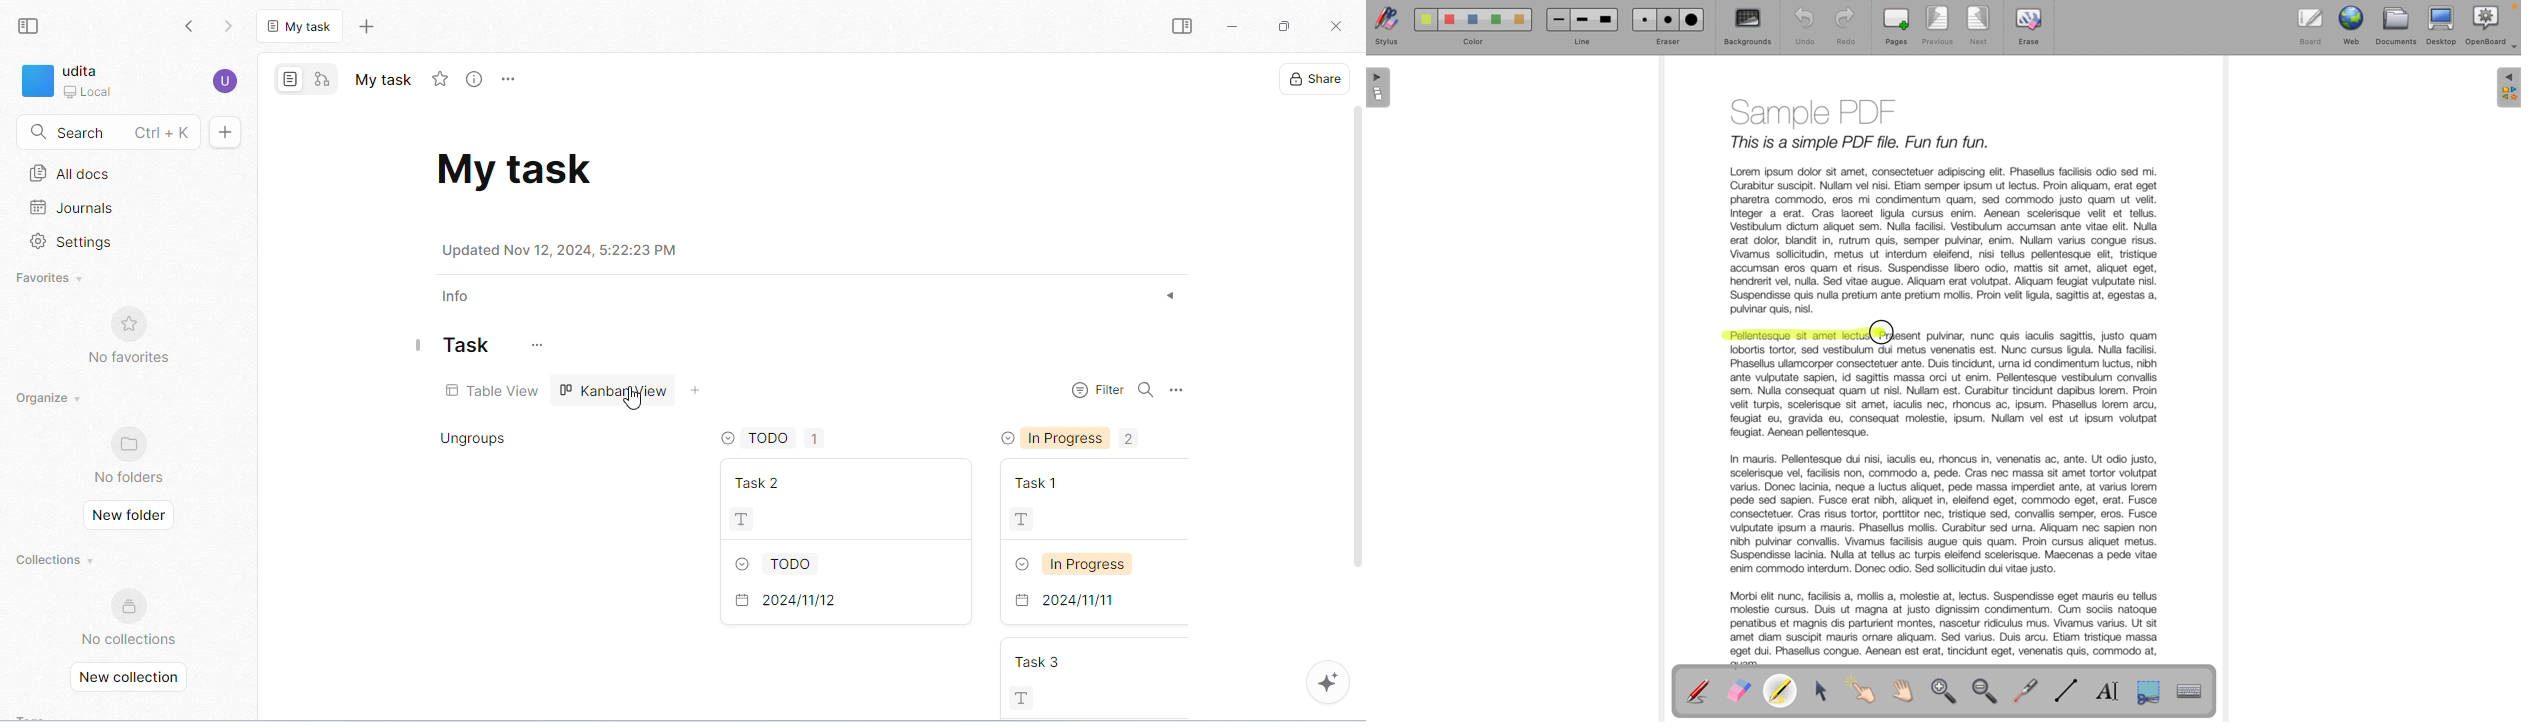 This screenshot has width=2548, height=728. Describe the element at coordinates (228, 133) in the screenshot. I see `new doc` at that location.